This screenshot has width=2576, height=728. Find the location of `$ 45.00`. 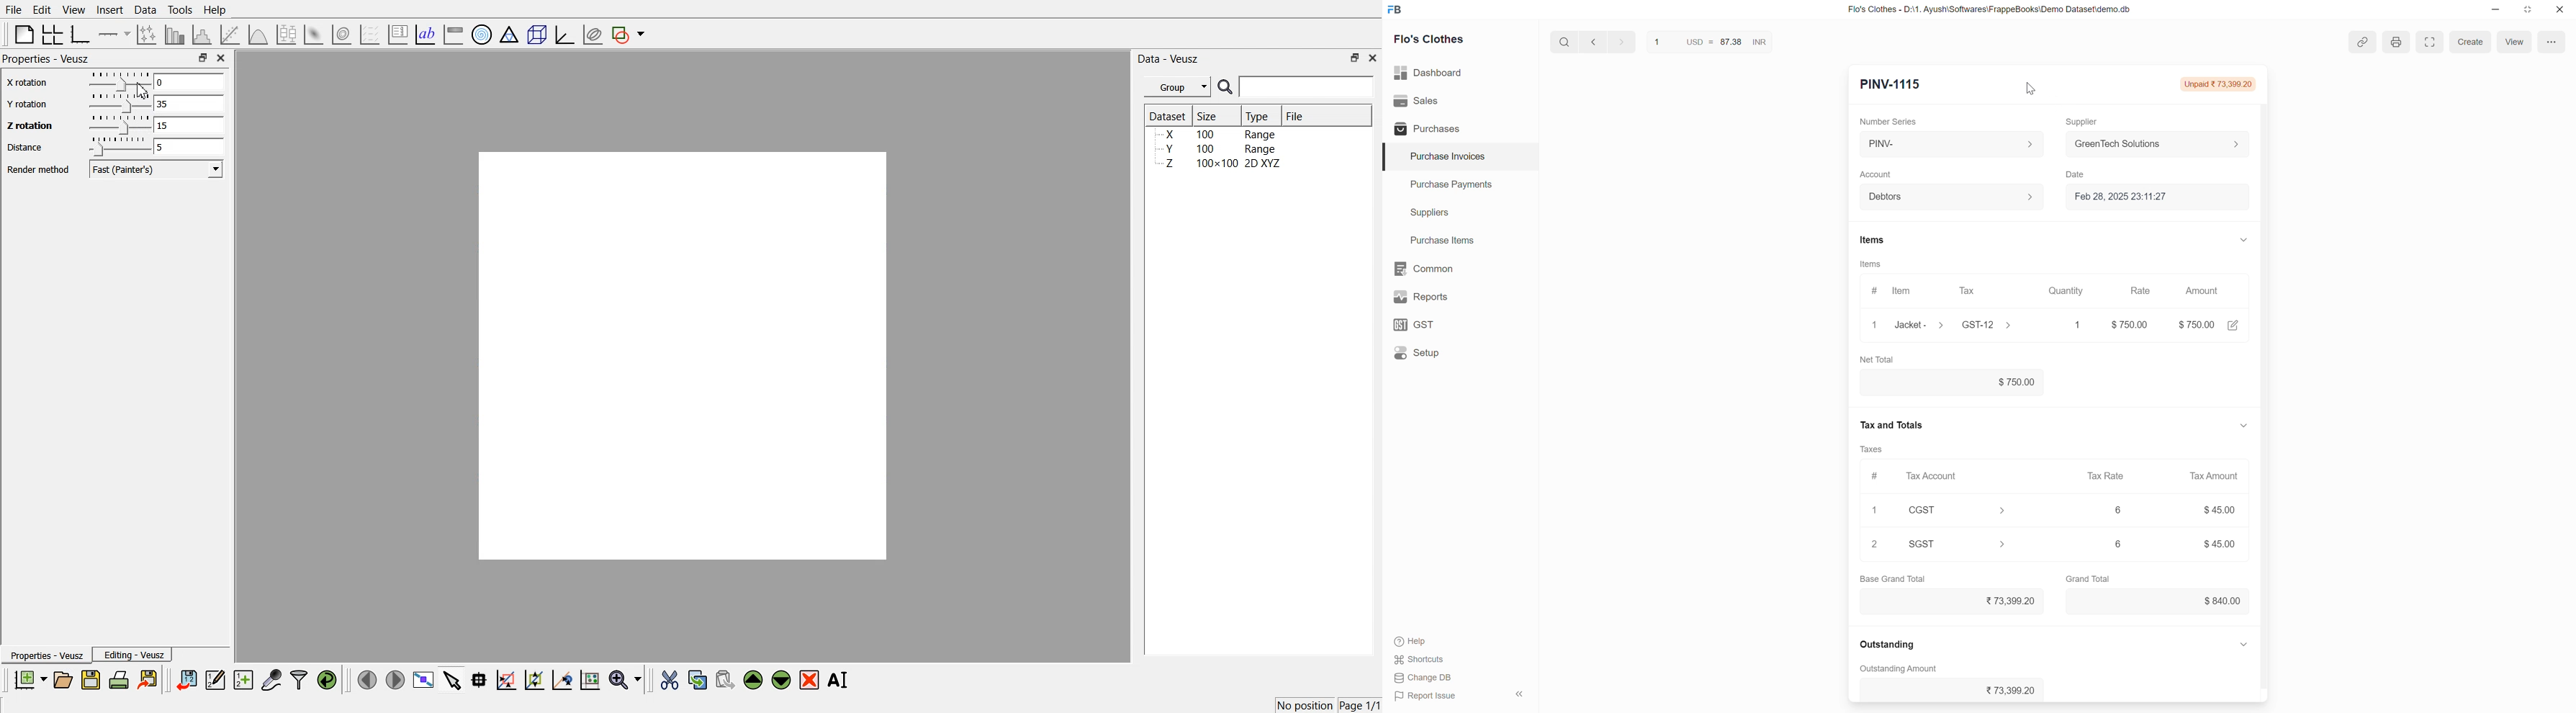

$ 45.00 is located at coordinates (2219, 510).